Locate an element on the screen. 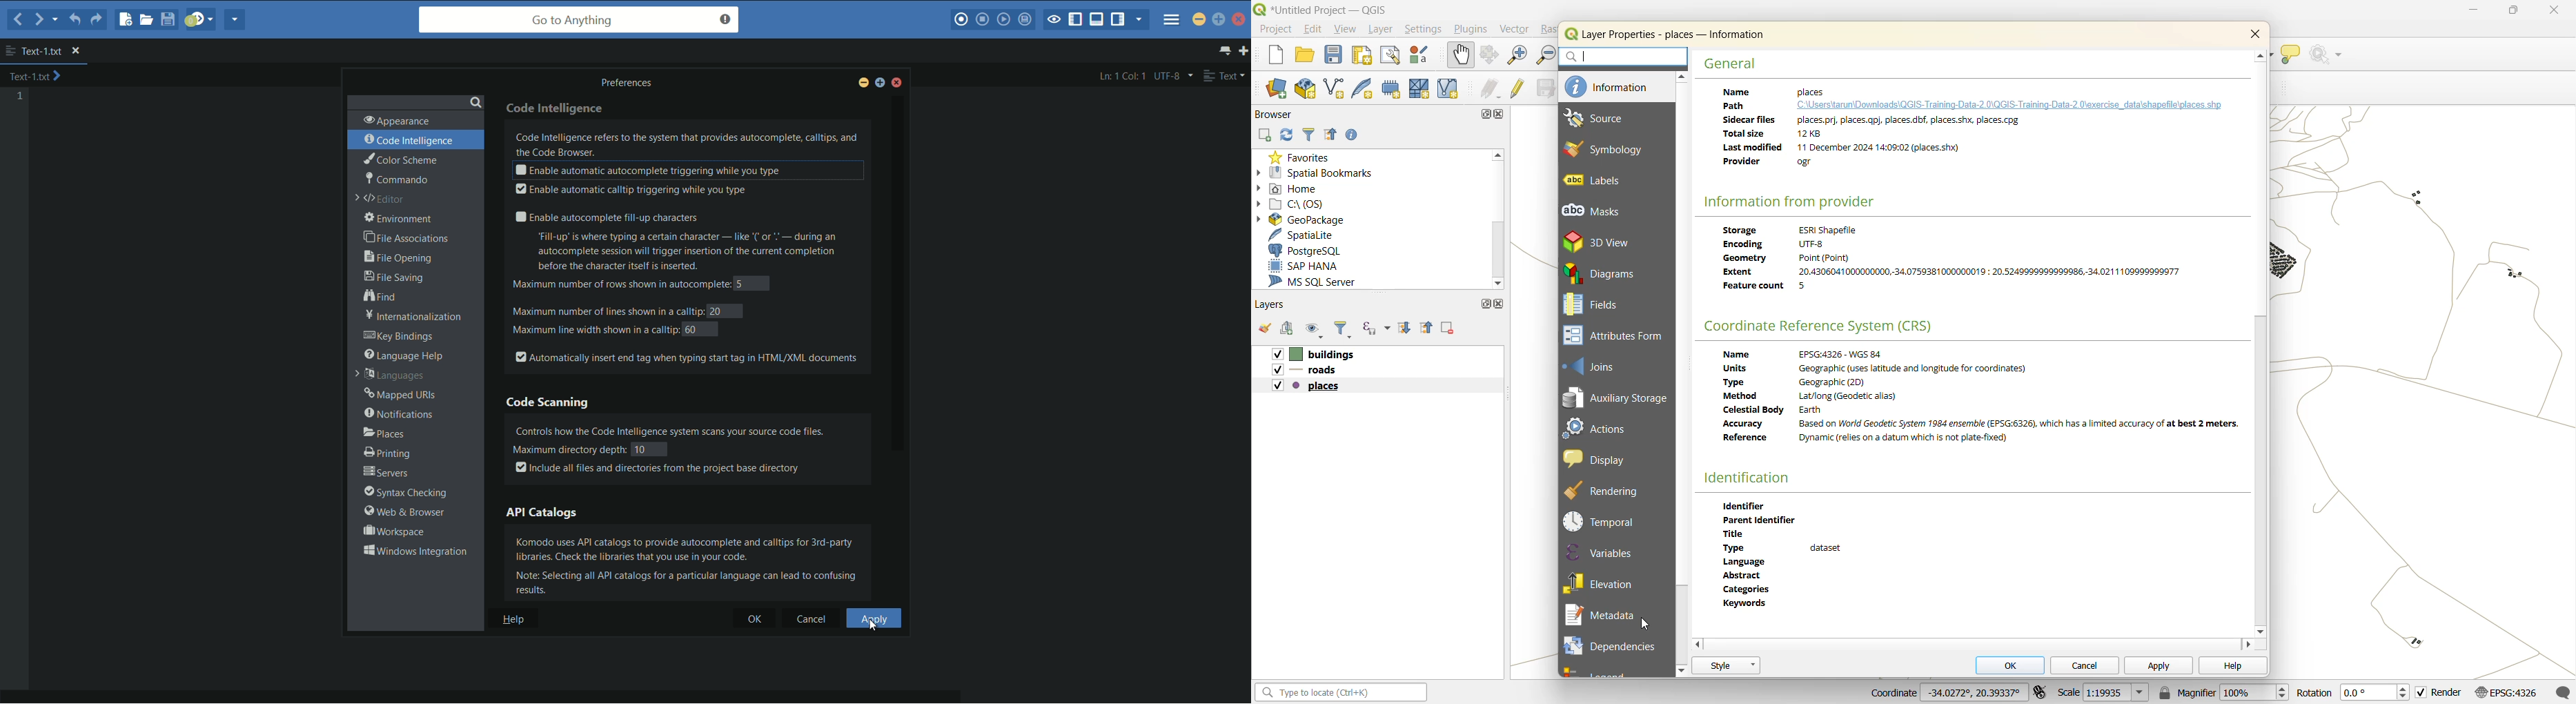 The image size is (2576, 728). manage map is located at coordinates (1317, 329).